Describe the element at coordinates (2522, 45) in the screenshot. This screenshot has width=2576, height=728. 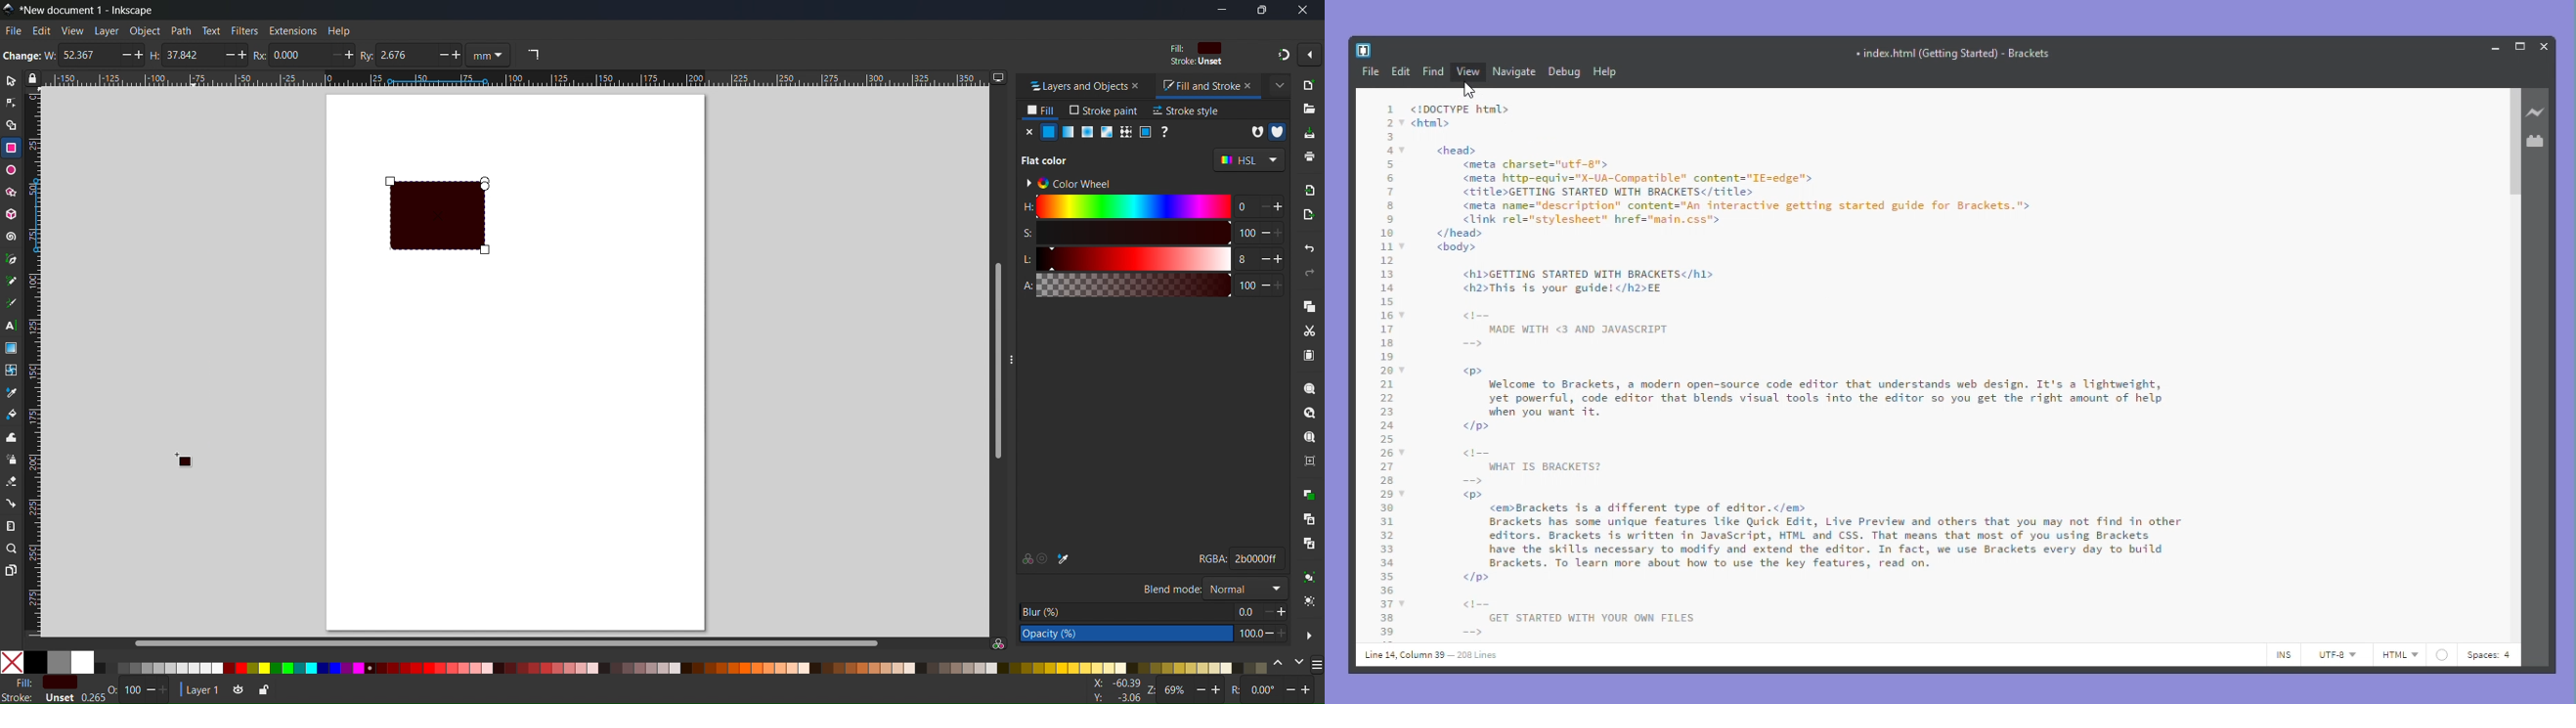
I see `Maximize` at that location.